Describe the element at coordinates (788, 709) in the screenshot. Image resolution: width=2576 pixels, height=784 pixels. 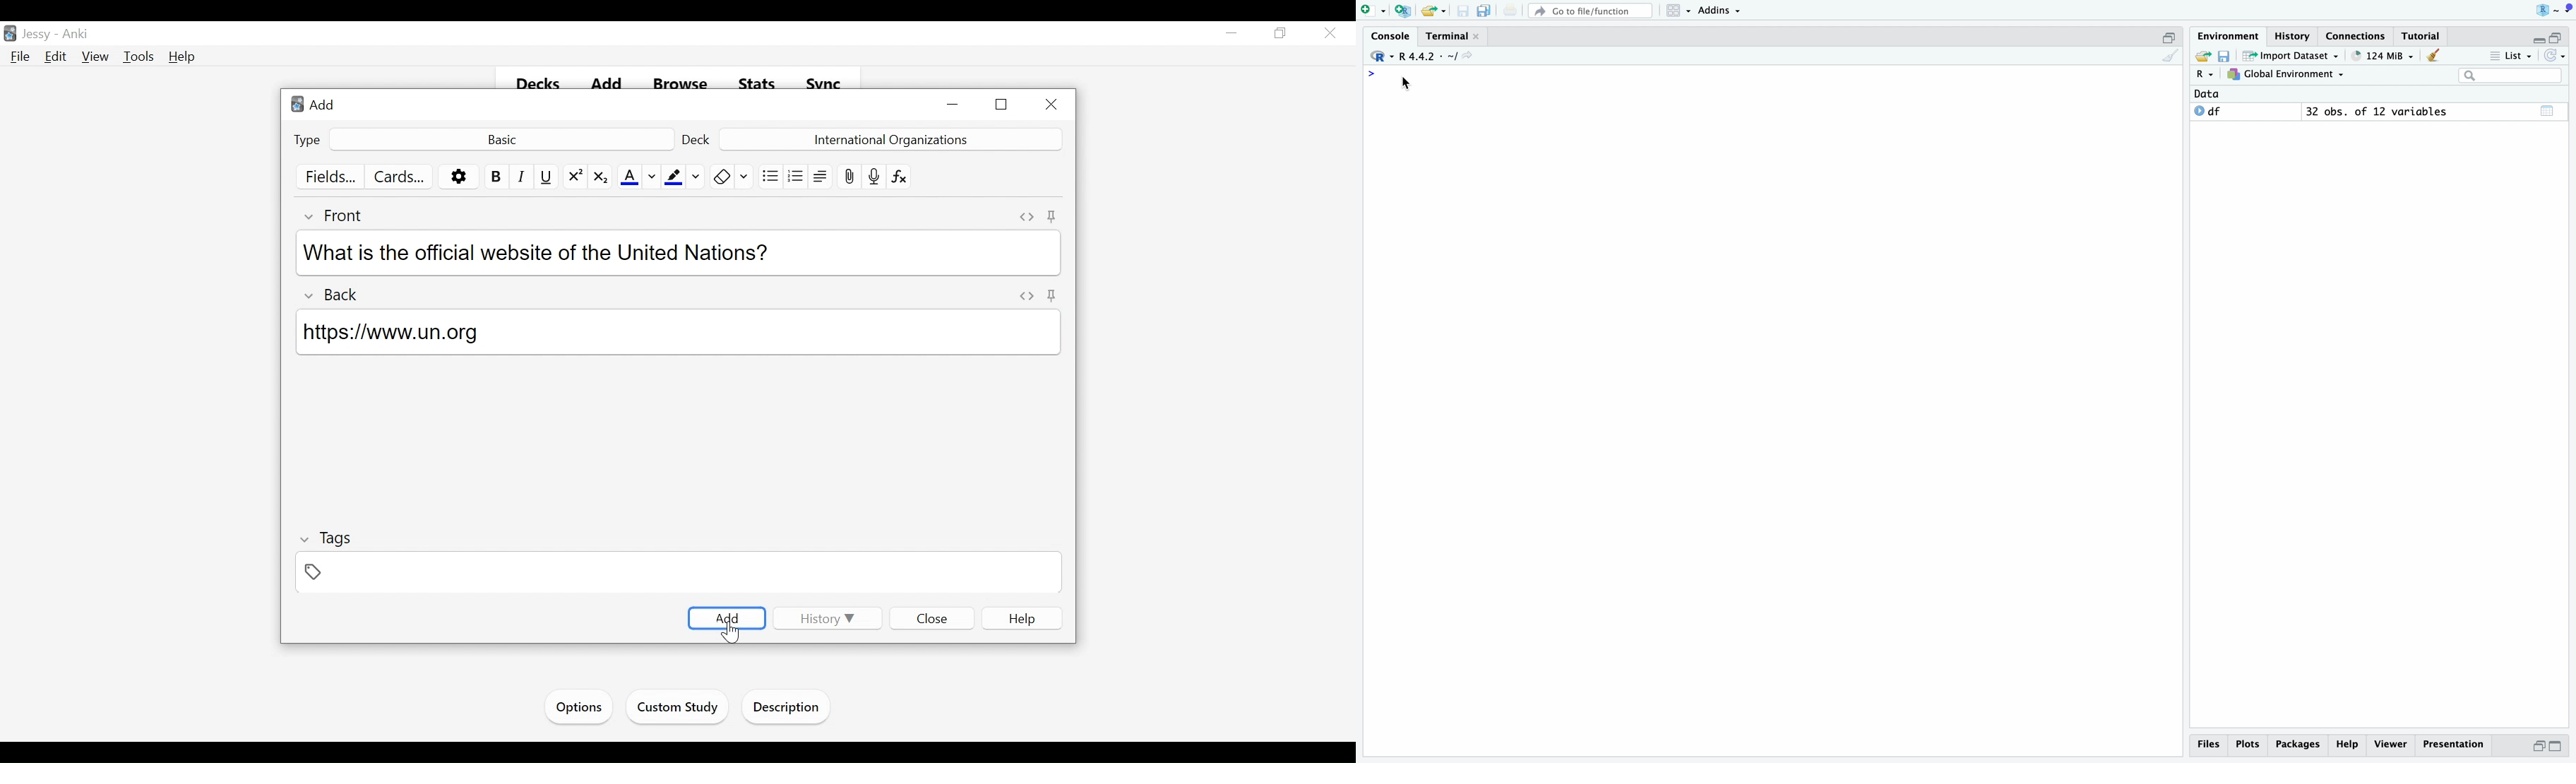
I see `Description` at that location.